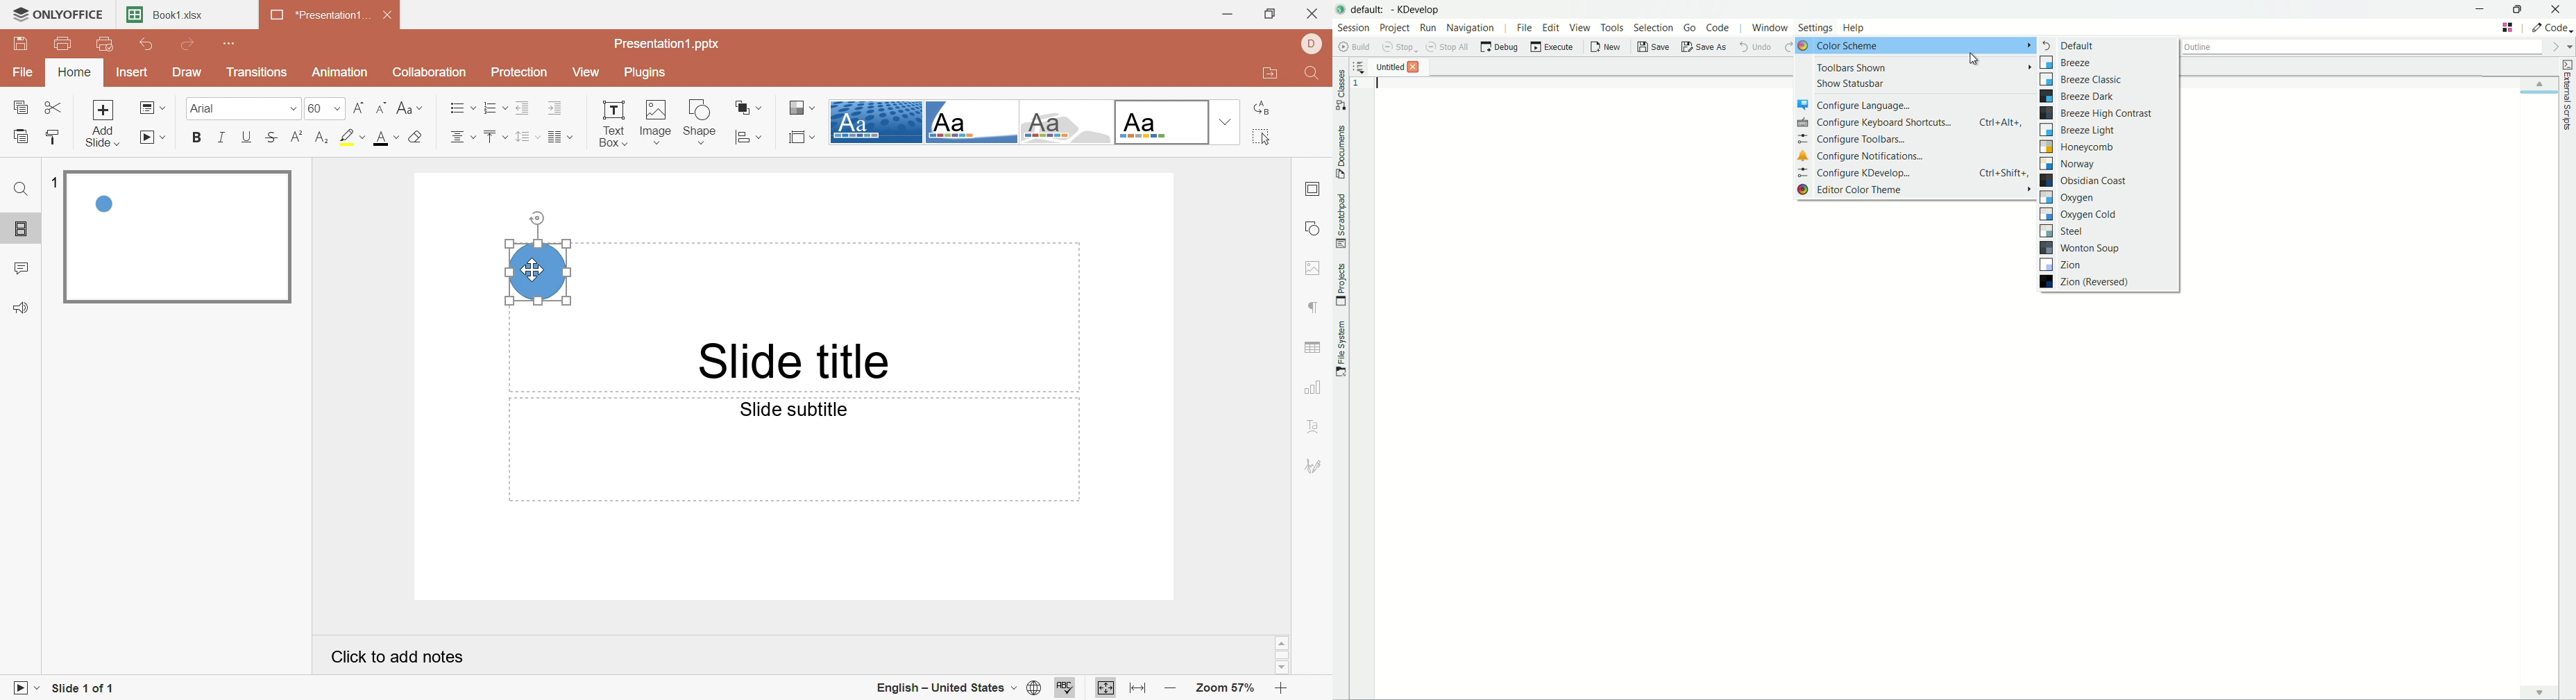 This screenshot has width=2576, height=700. Describe the element at coordinates (389, 15) in the screenshot. I see `Close` at that location.